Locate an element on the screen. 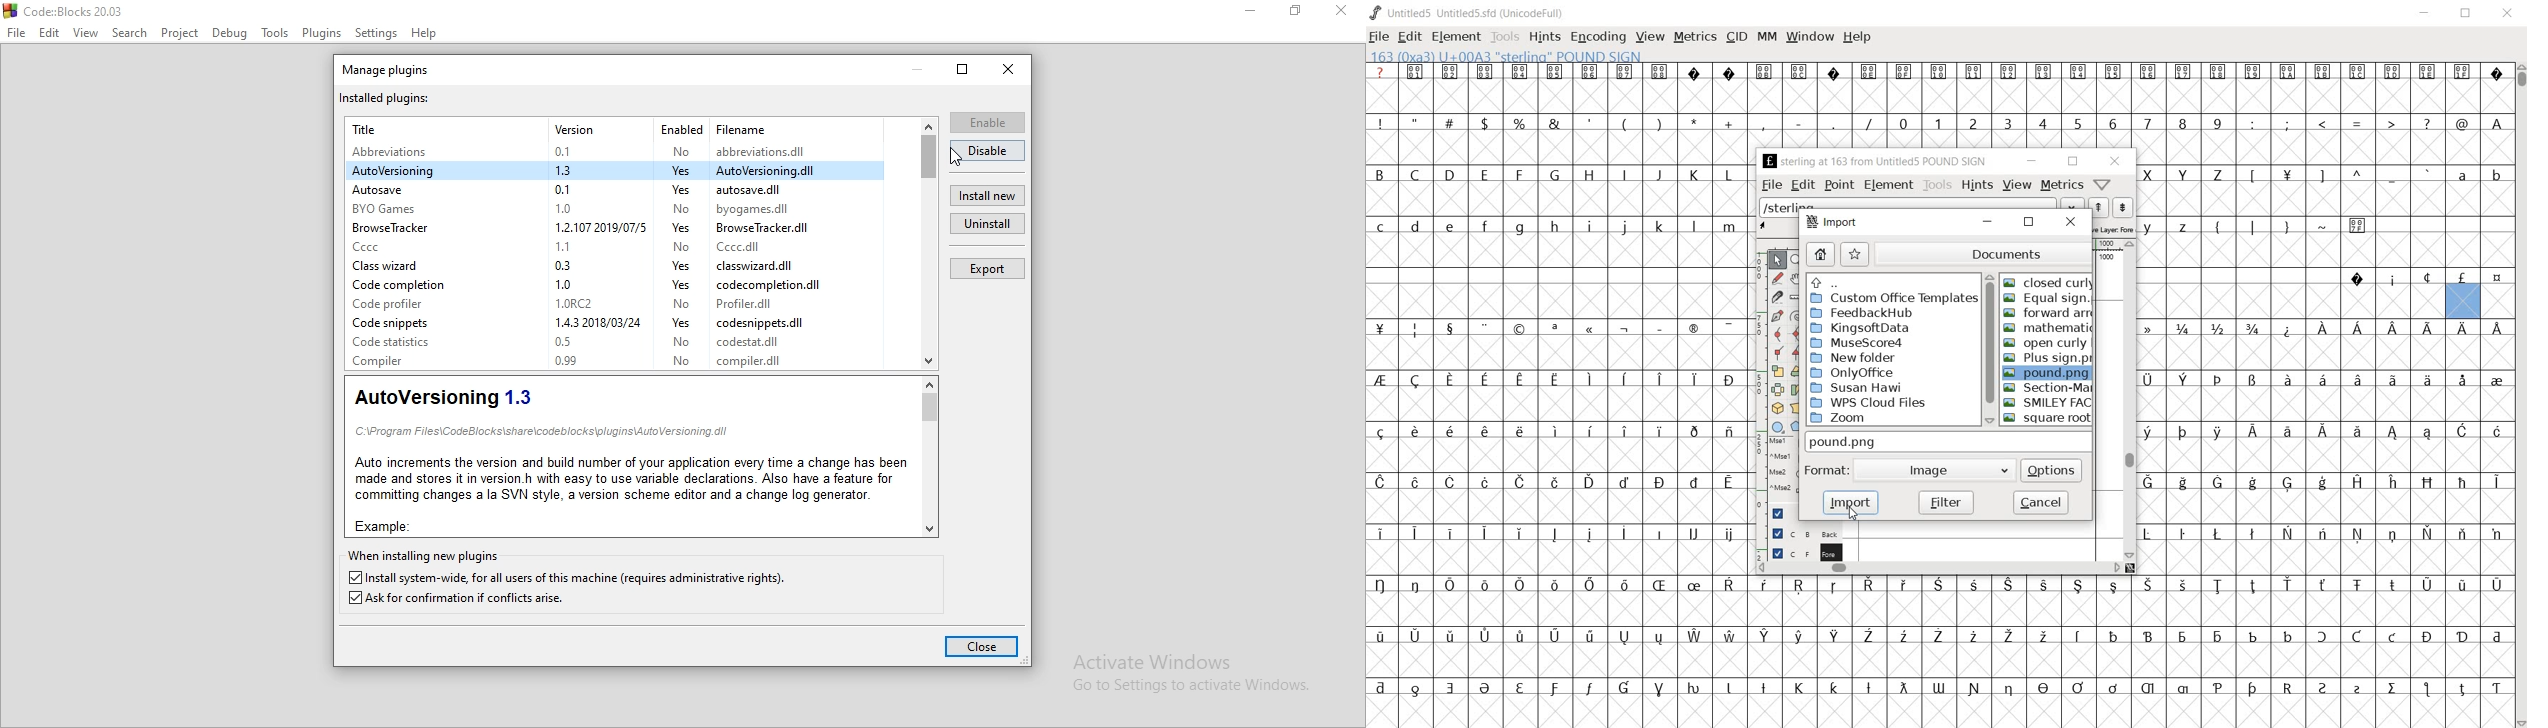  Symbol is located at coordinates (1450, 687).